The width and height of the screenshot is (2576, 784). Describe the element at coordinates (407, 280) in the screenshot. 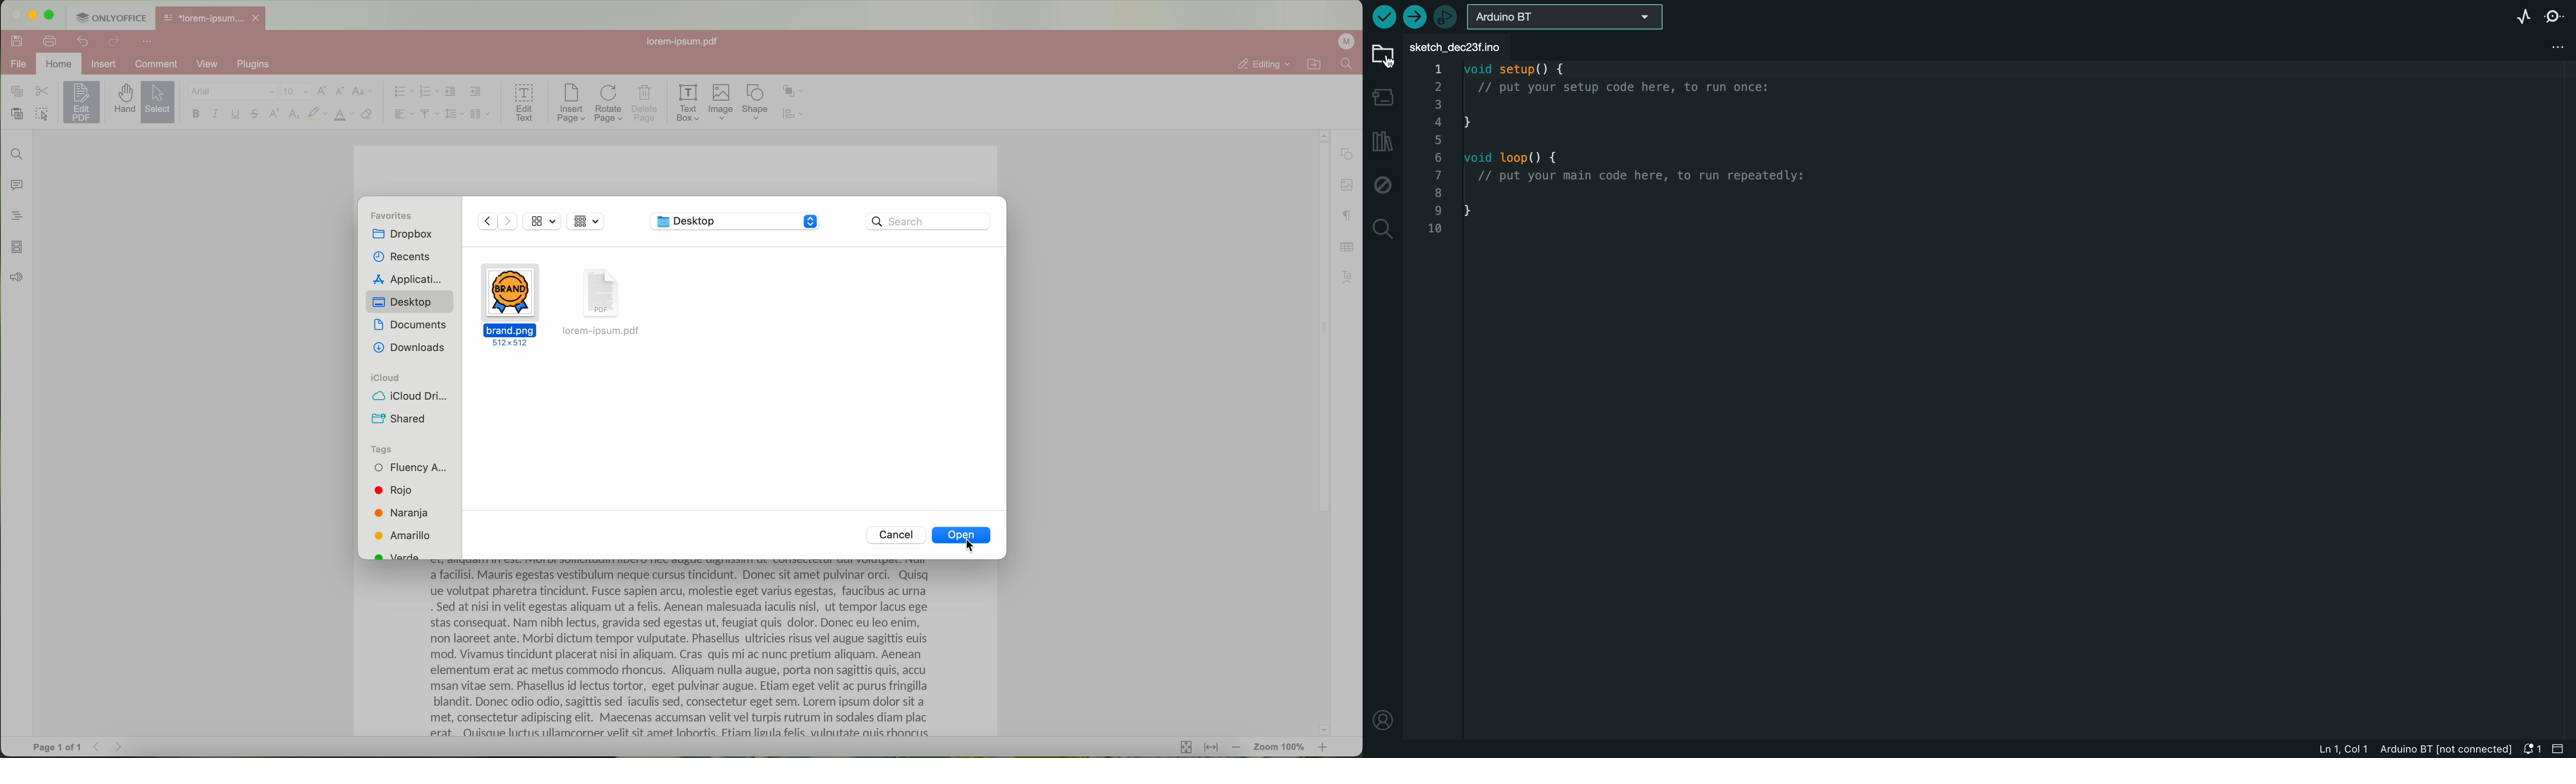

I see `applications` at that location.